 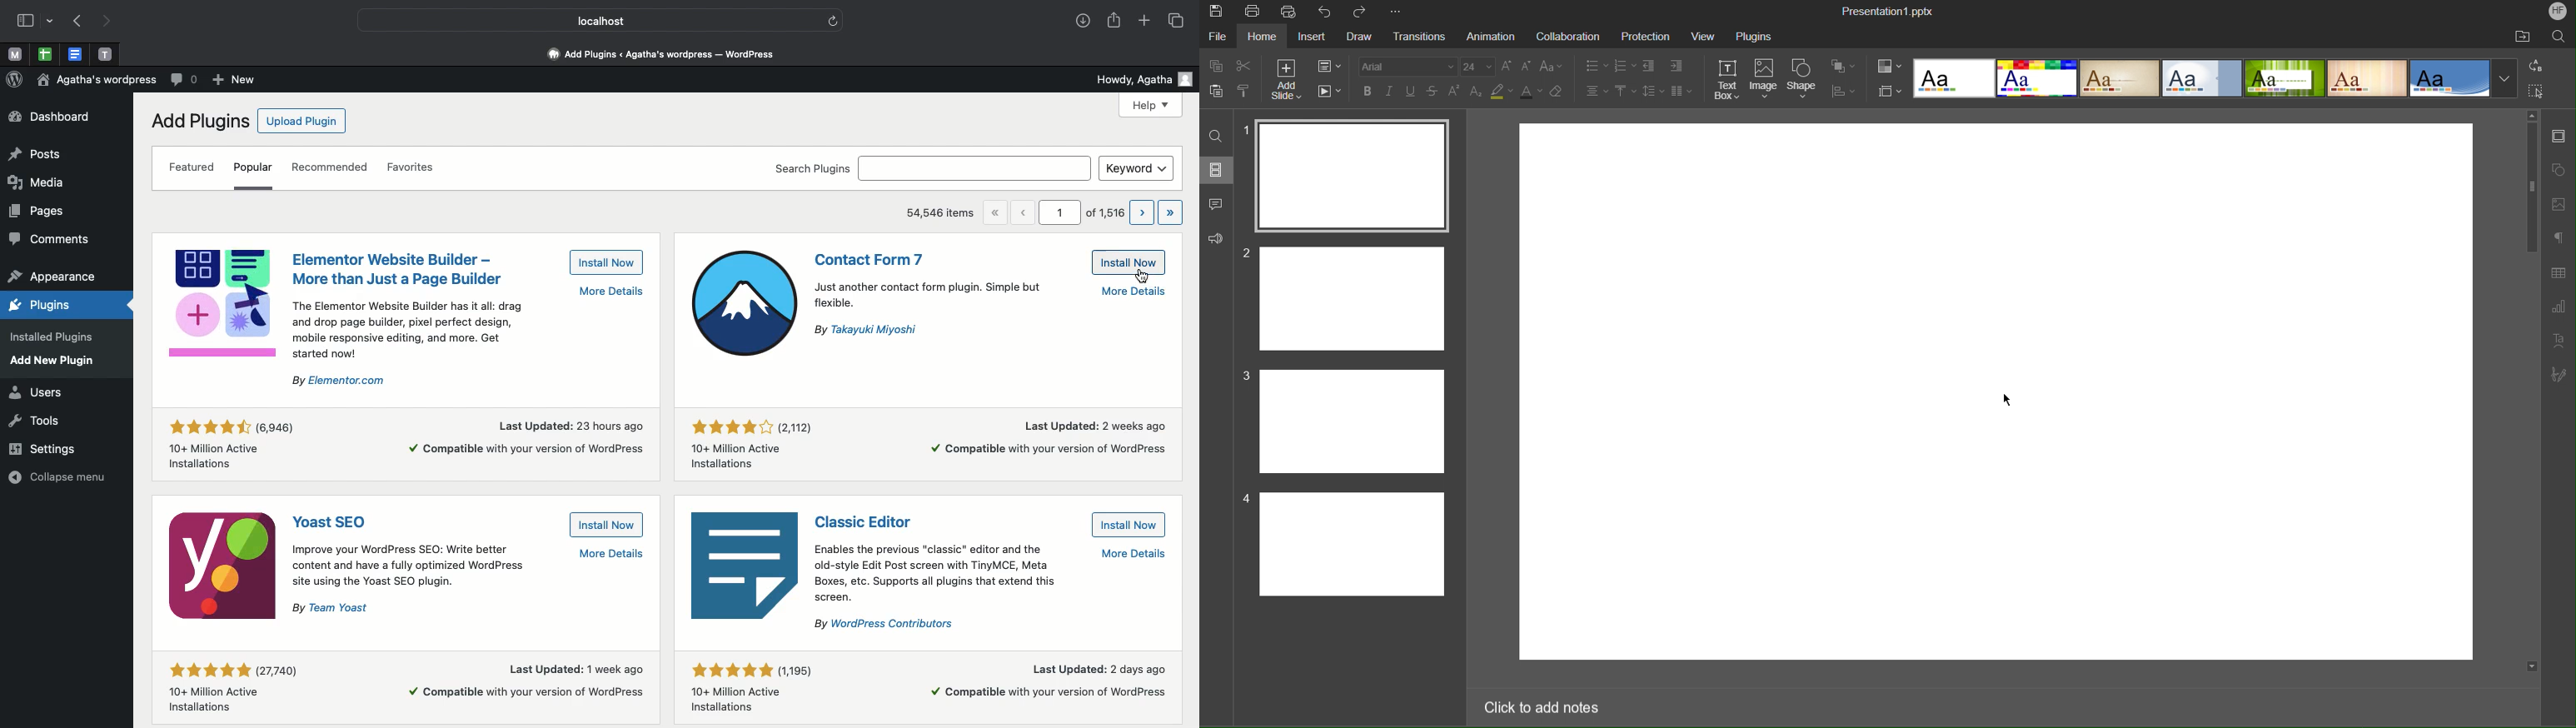 What do you see at coordinates (36, 155) in the screenshot?
I see `posts` at bounding box center [36, 155].